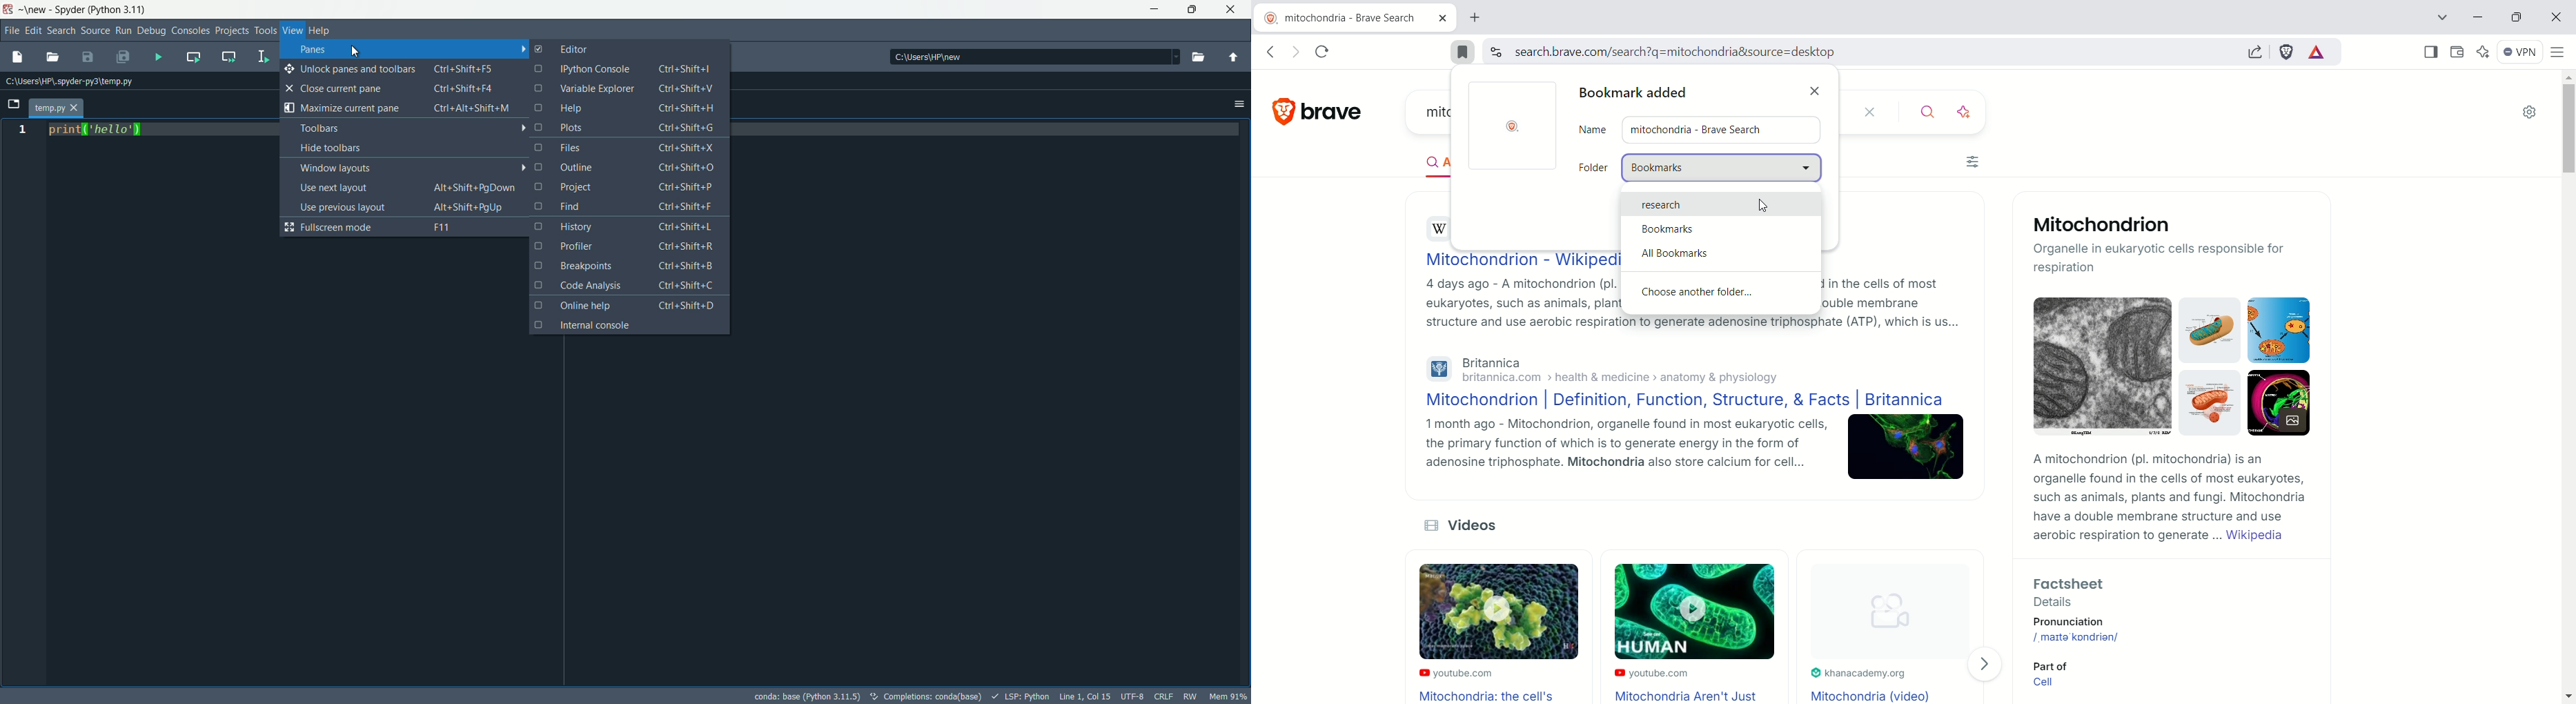 This screenshot has width=2576, height=728. Describe the element at coordinates (18, 58) in the screenshot. I see `new file` at that location.